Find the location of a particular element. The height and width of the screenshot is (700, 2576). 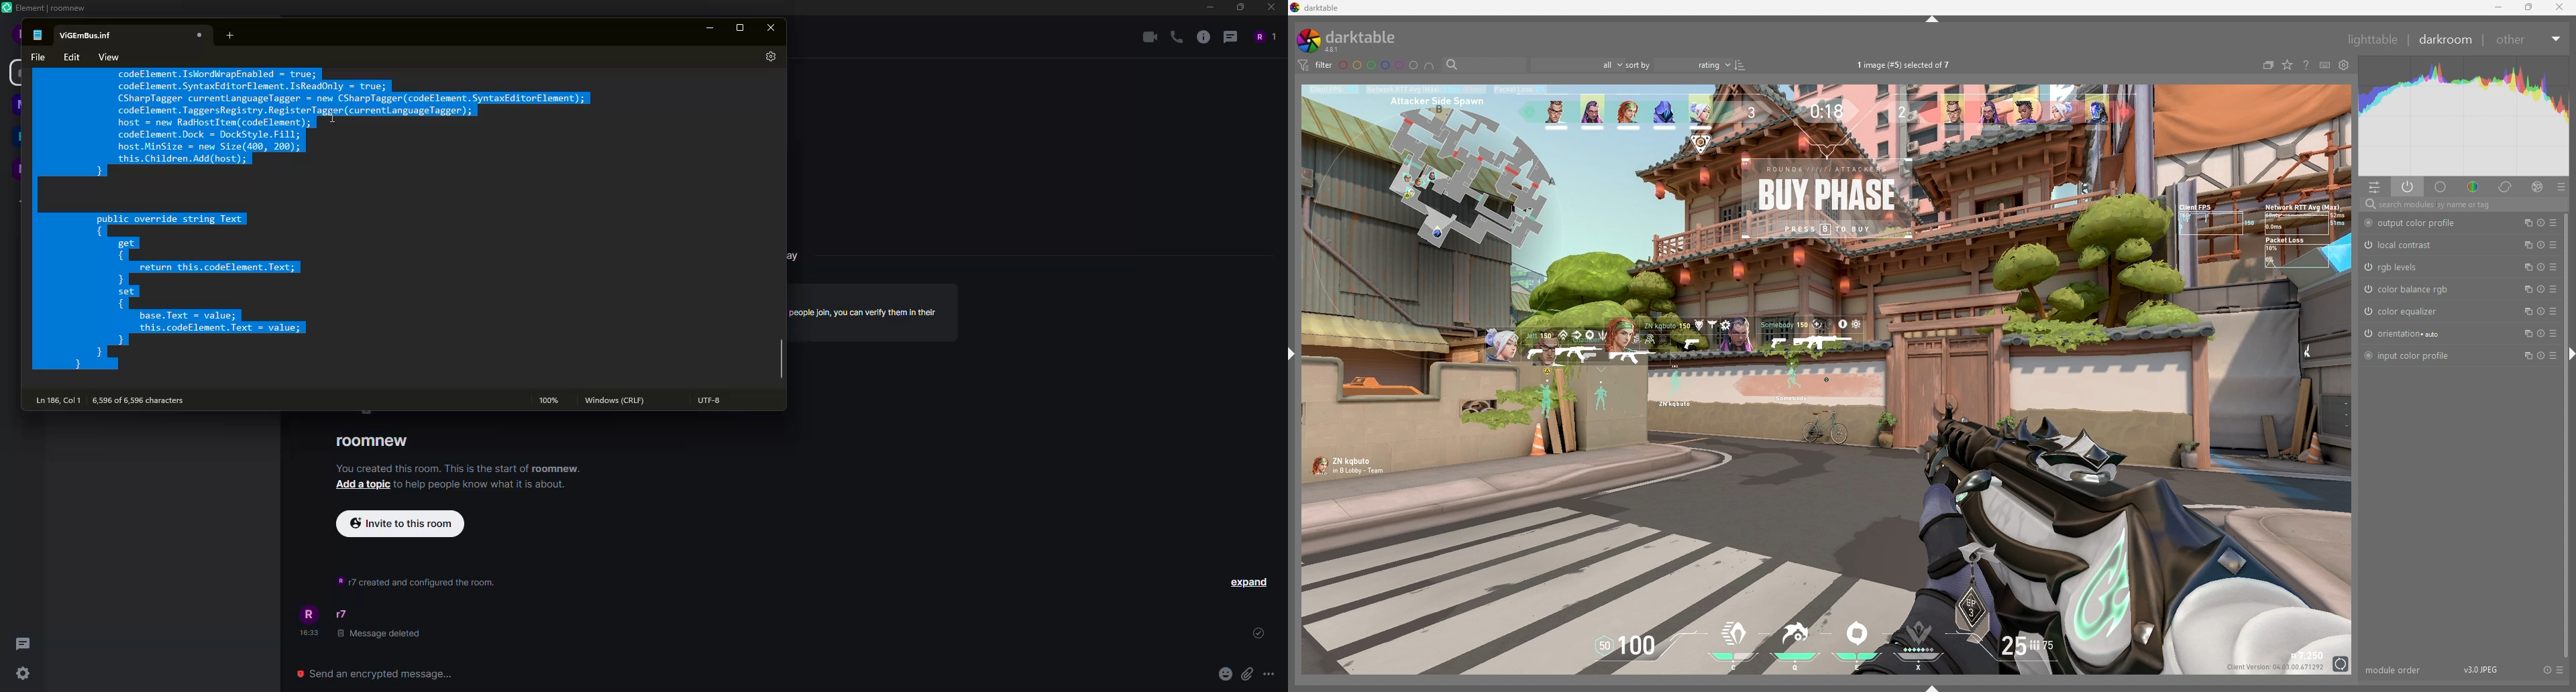

add a topic is located at coordinates (363, 485).